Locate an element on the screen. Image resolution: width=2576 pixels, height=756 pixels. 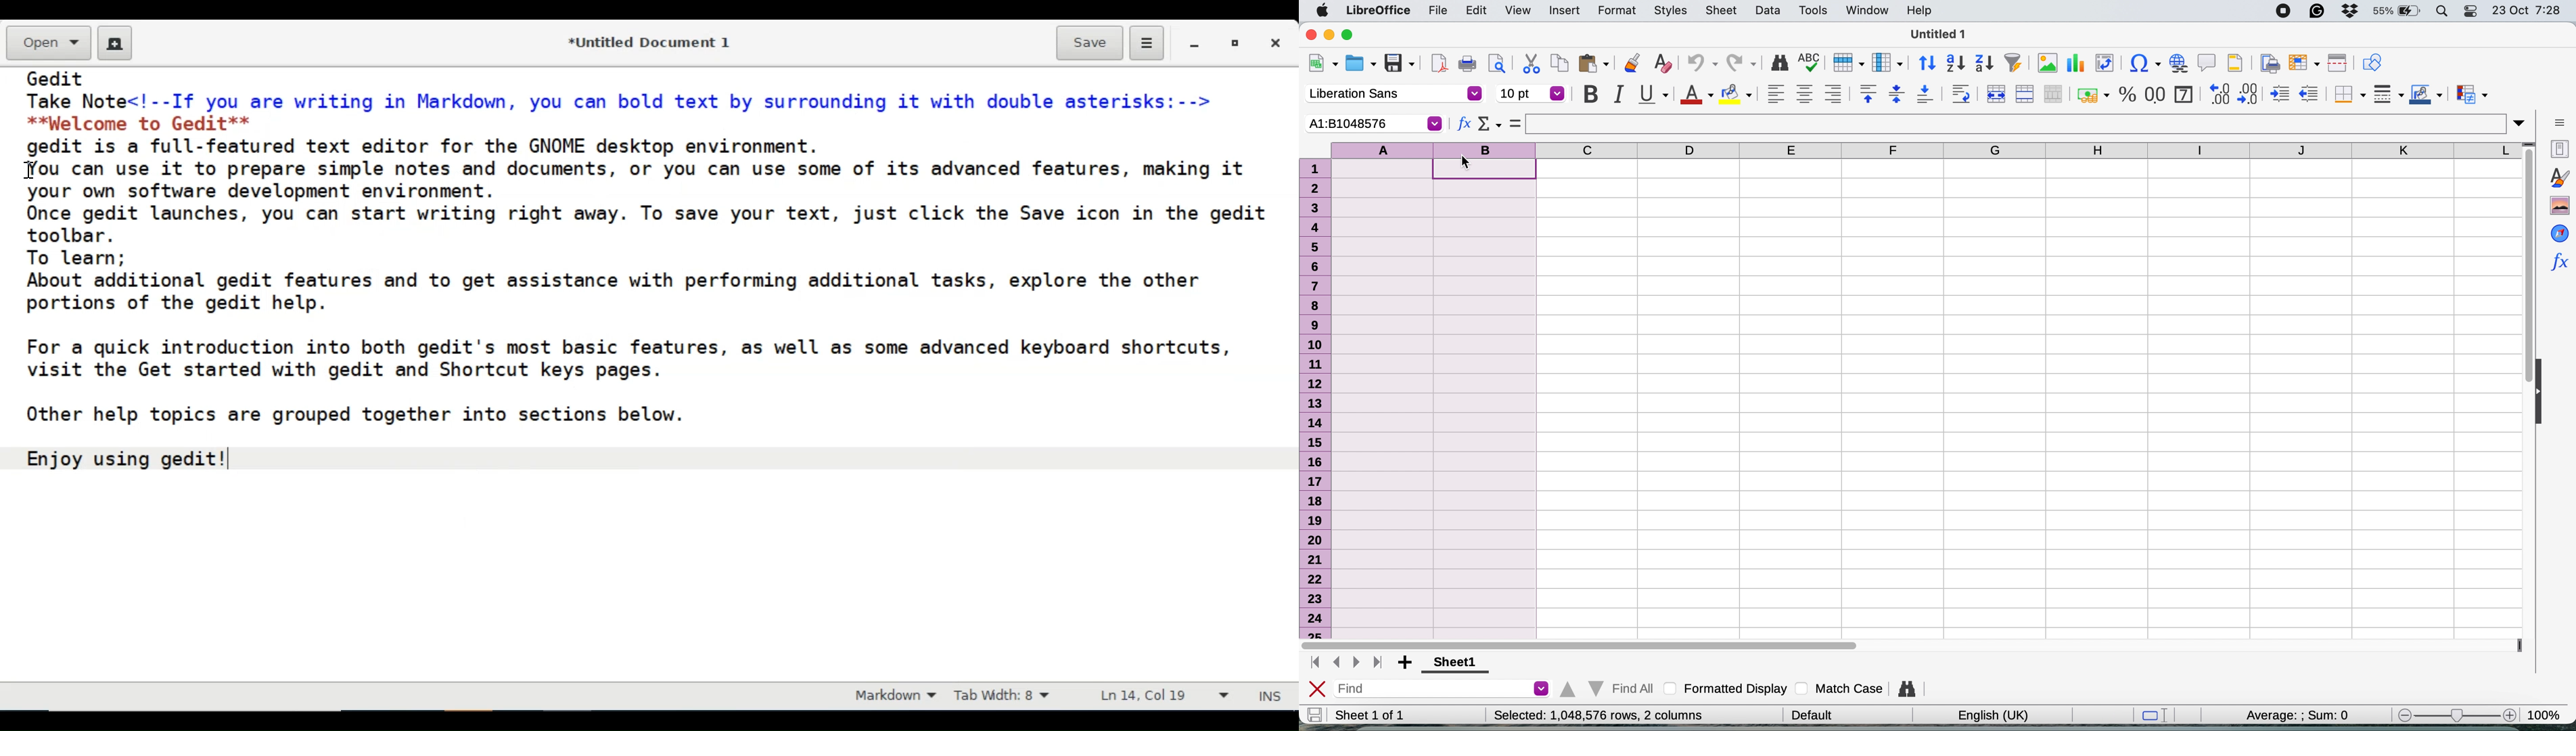
sheet 1 is located at coordinates (1457, 662).